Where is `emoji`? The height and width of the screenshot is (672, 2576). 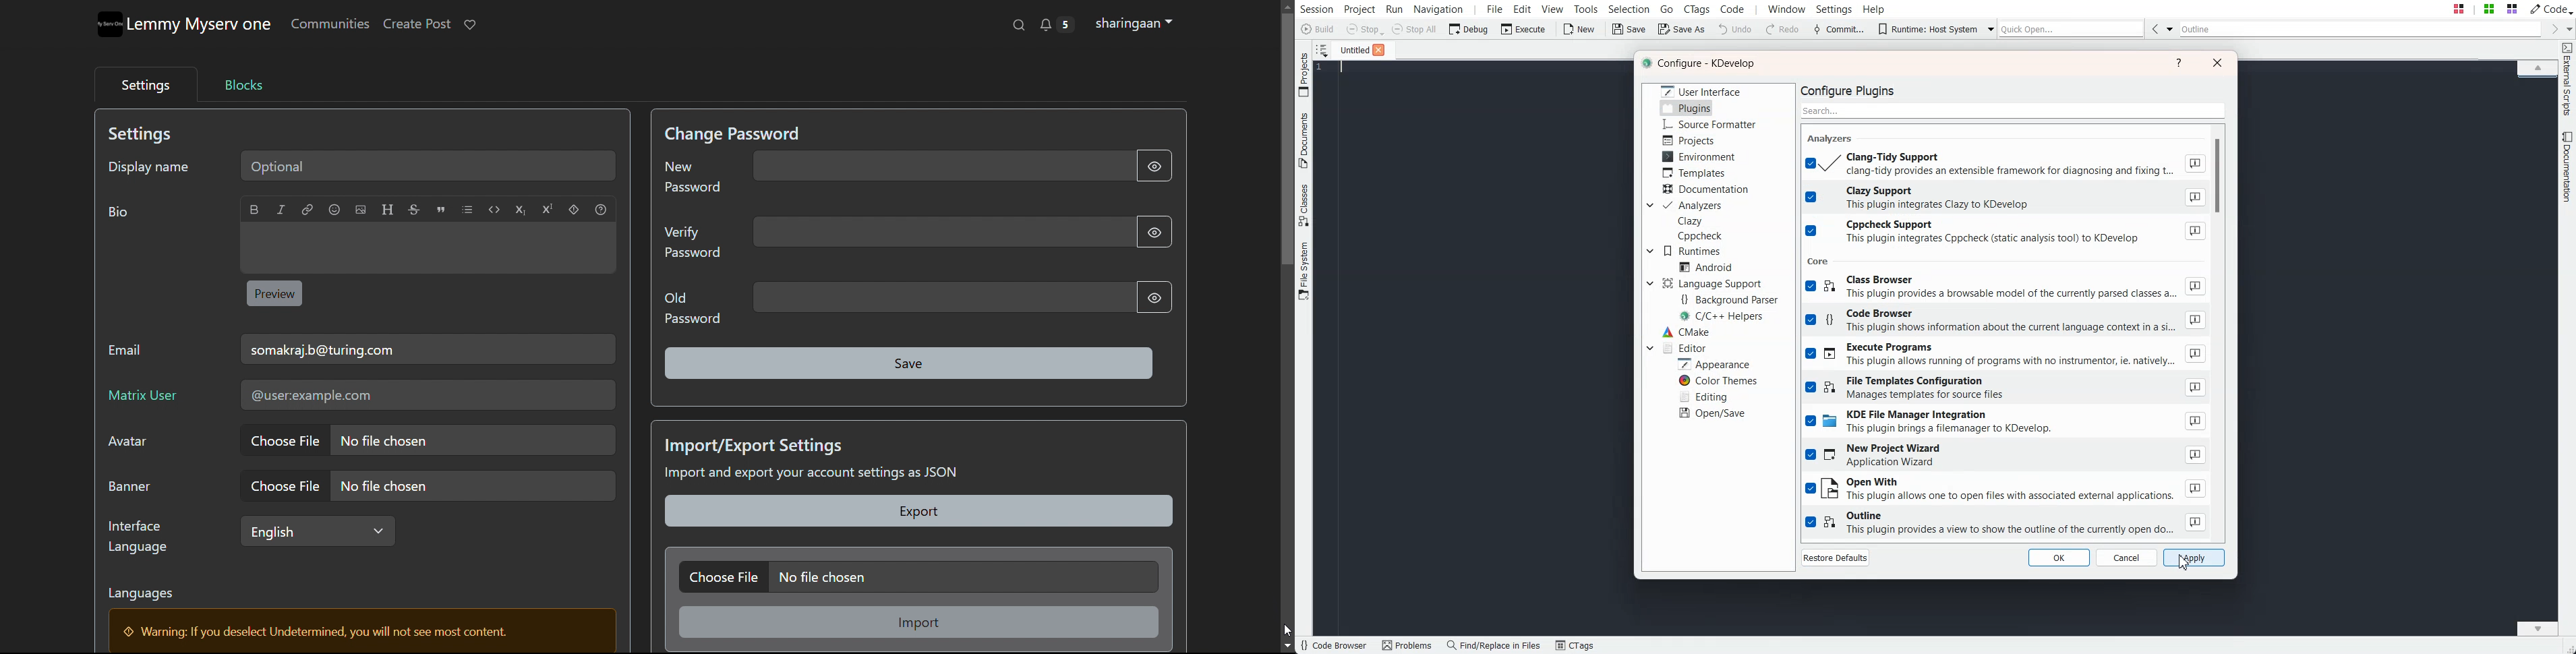
emoji is located at coordinates (334, 210).